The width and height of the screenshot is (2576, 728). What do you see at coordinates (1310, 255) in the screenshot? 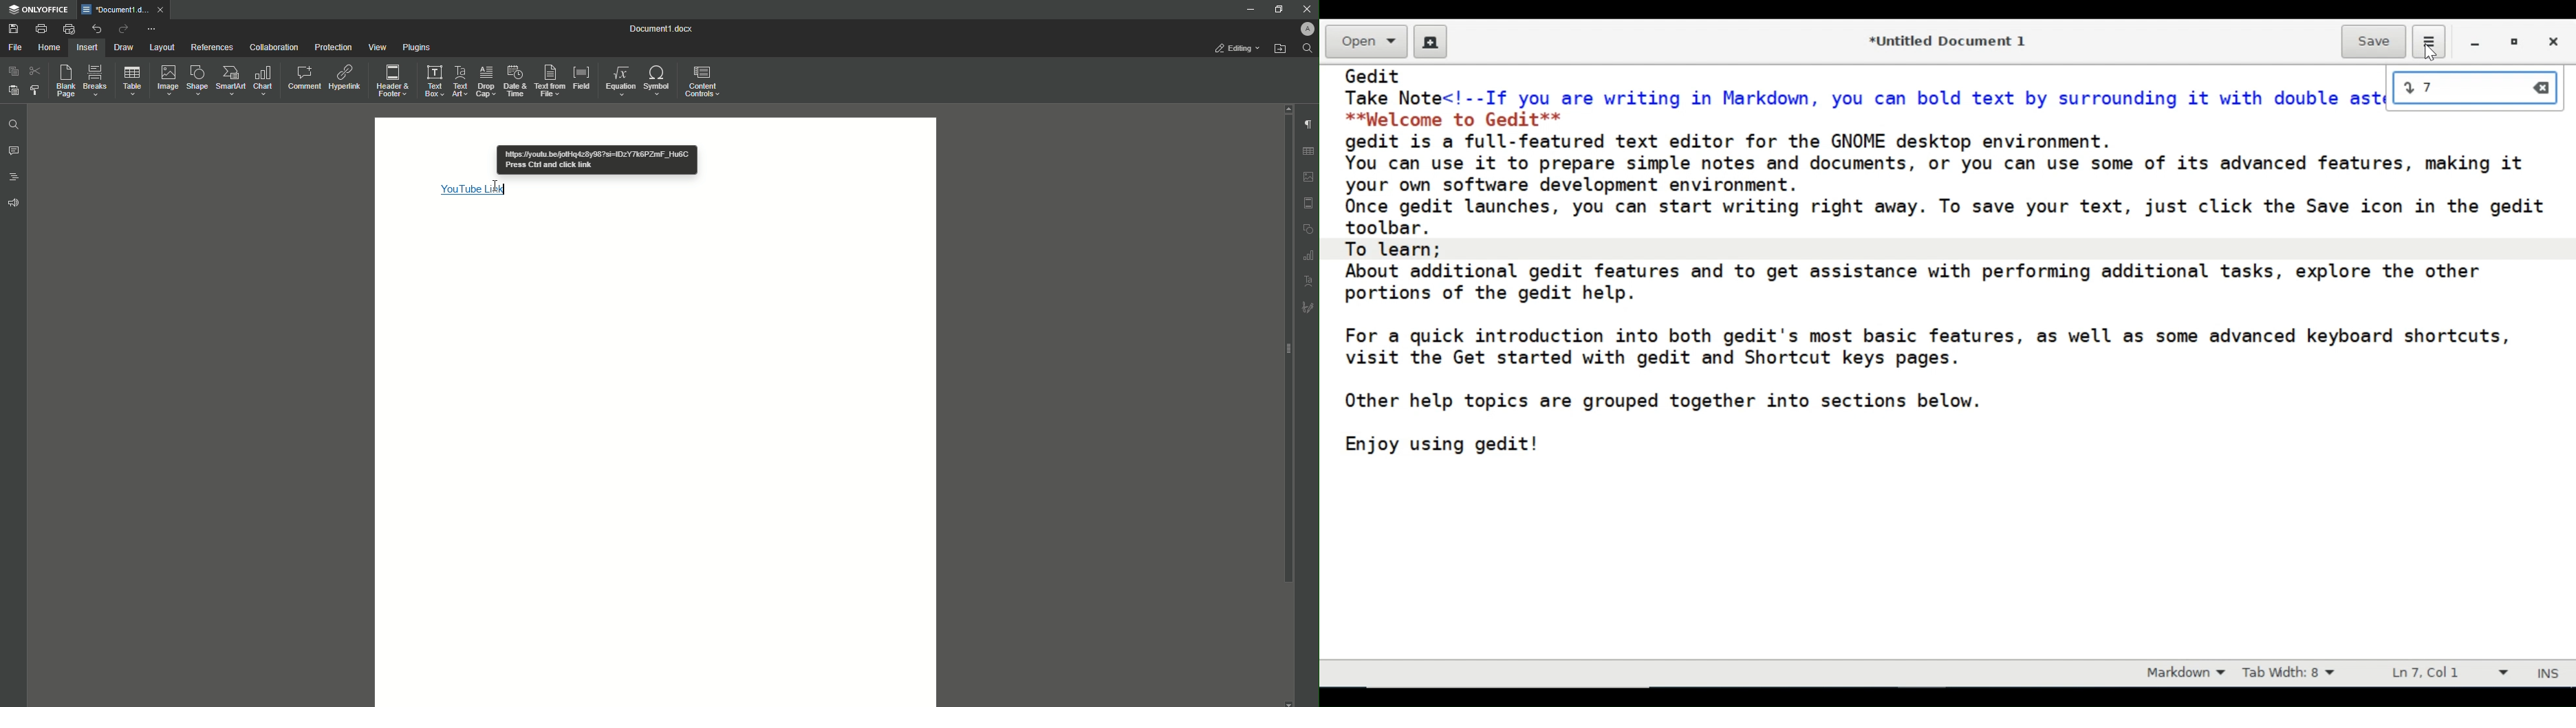
I see `graph settings` at bounding box center [1310, 255].